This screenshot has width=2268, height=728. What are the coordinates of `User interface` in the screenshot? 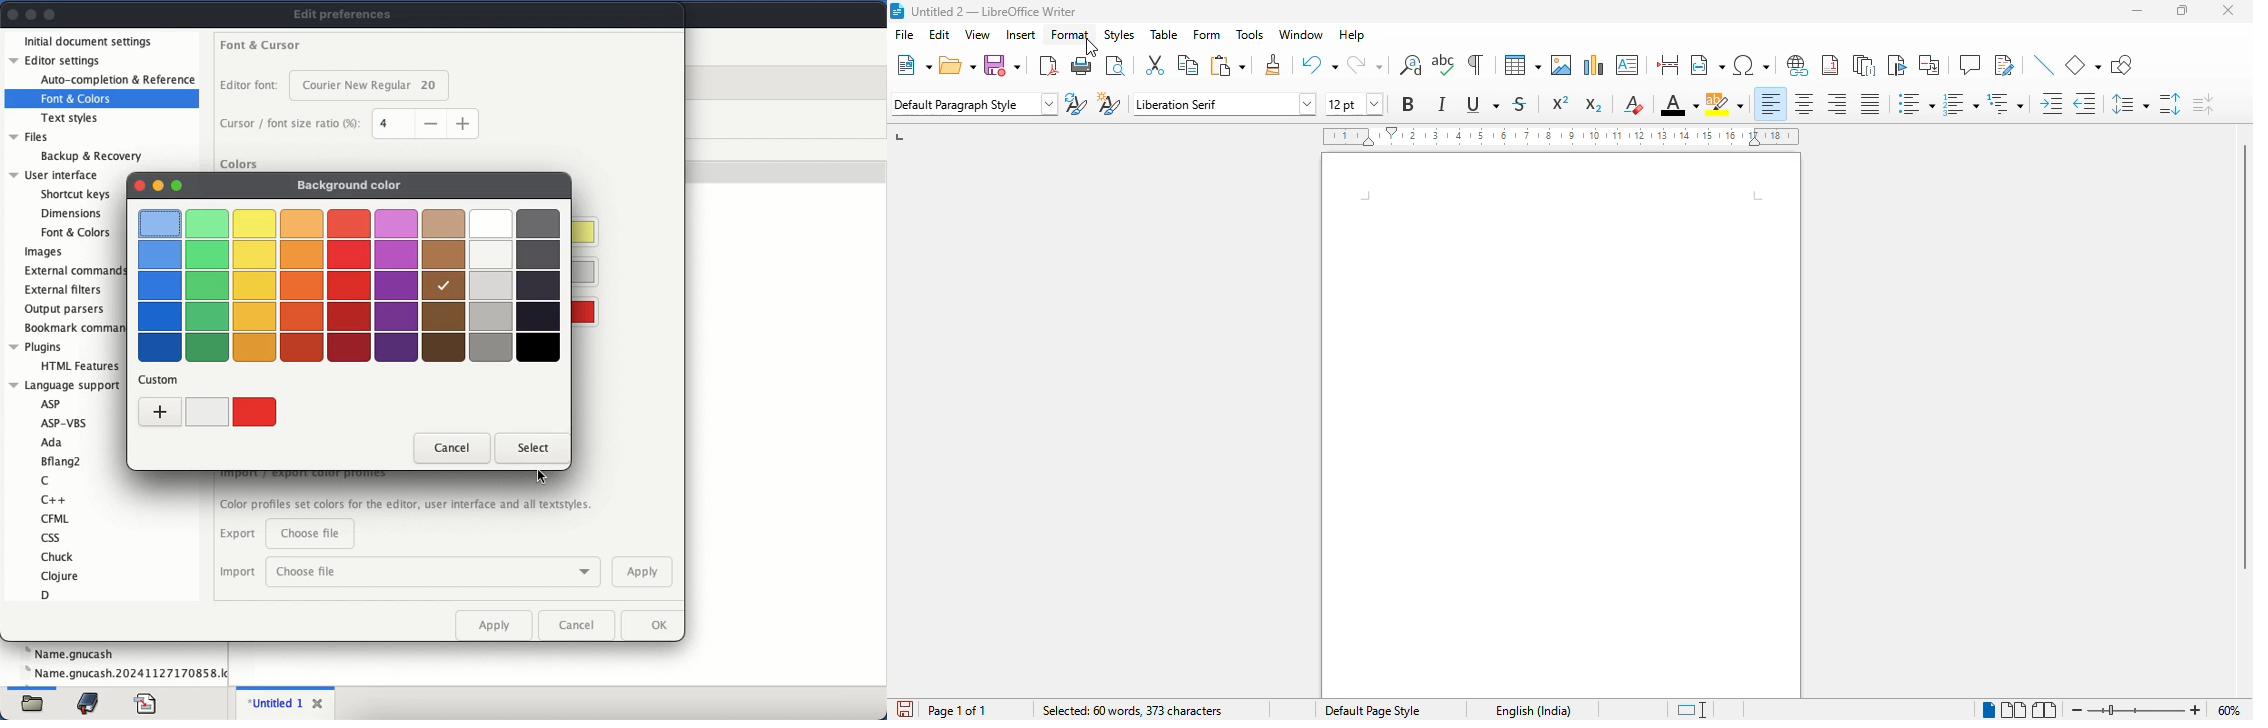 It's located at (55, 175).